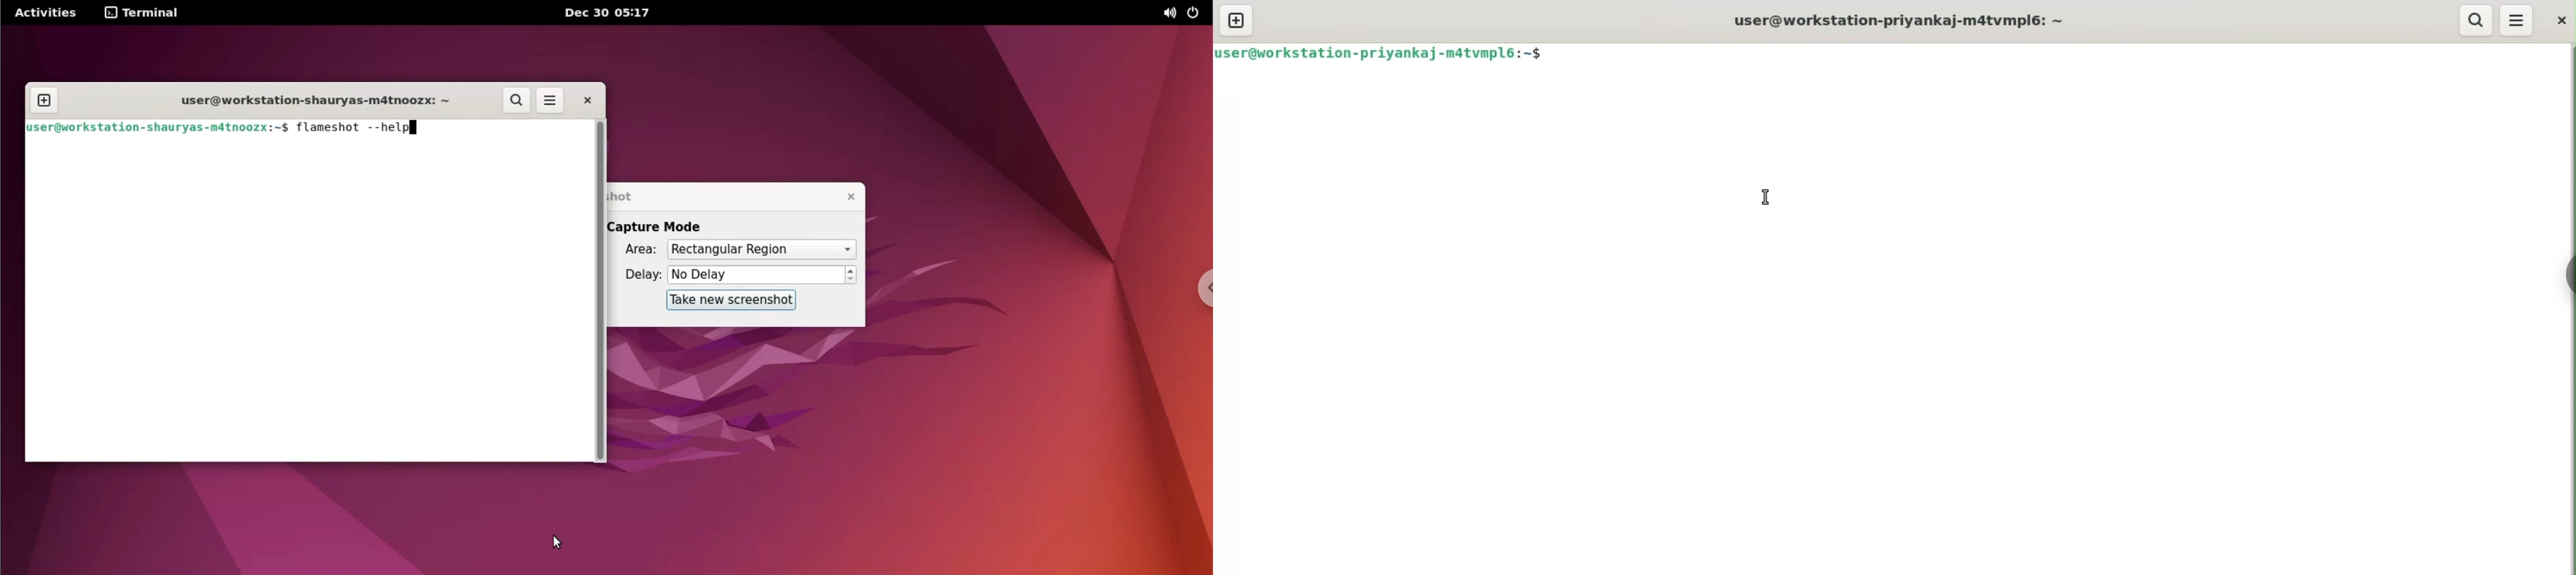  What do you see at coordinates (1196, 15) in the screenshot?
I see `power options` at bounding box center [1196, 15].